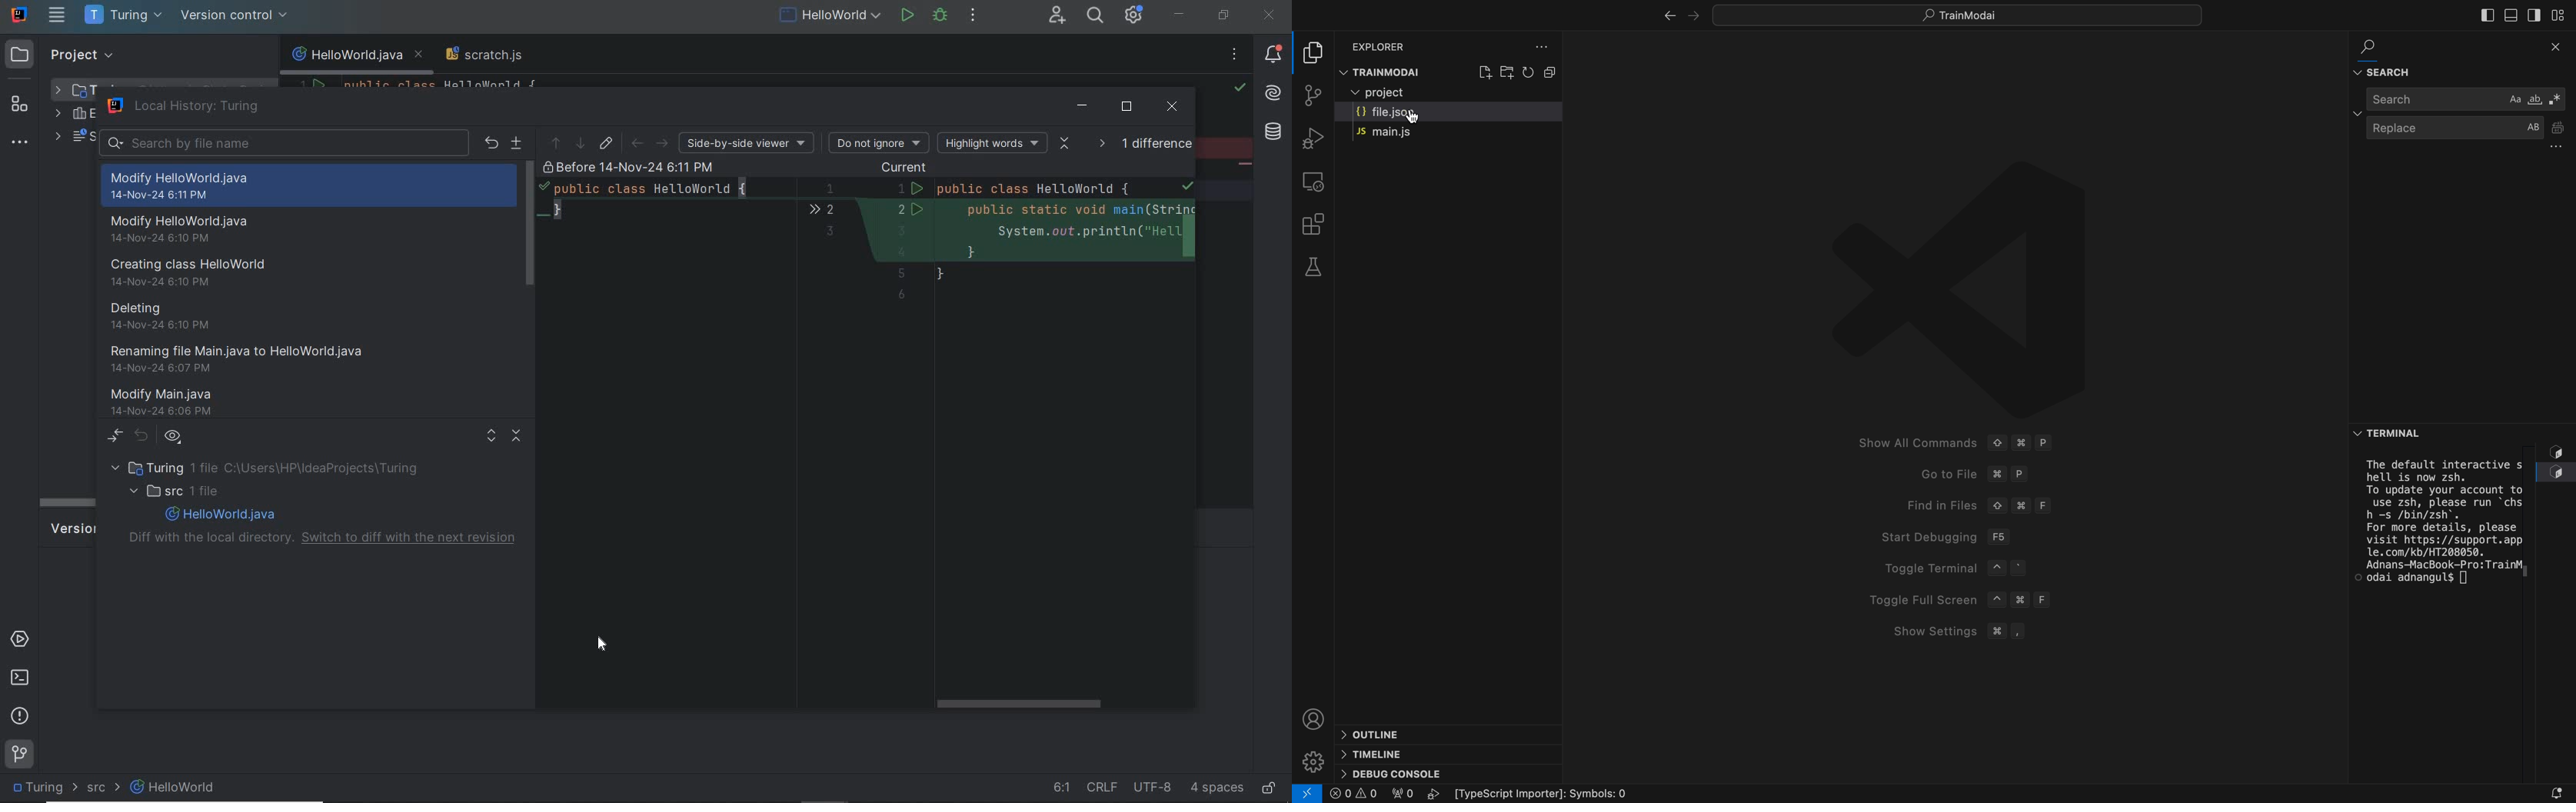 The height and width of the screenshot is (812, 2576). I want to click on do not ignore, so click(880, 142).